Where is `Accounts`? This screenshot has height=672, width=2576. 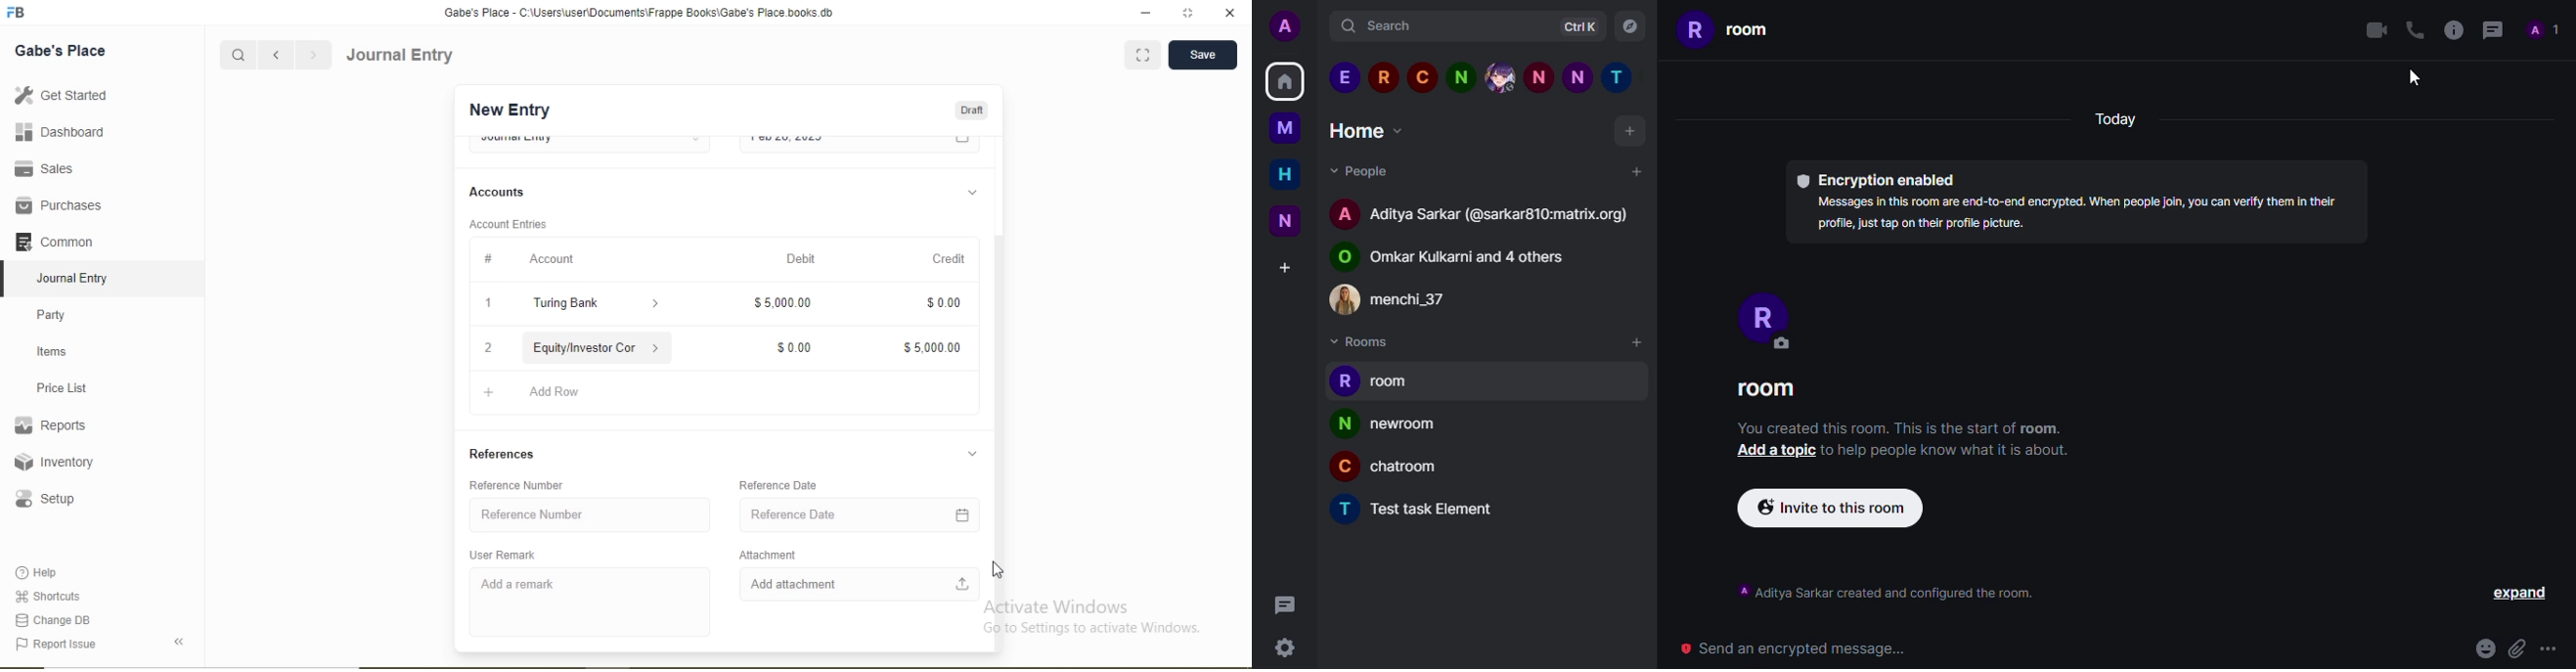
Accounts is located at coordinates (497, 192).